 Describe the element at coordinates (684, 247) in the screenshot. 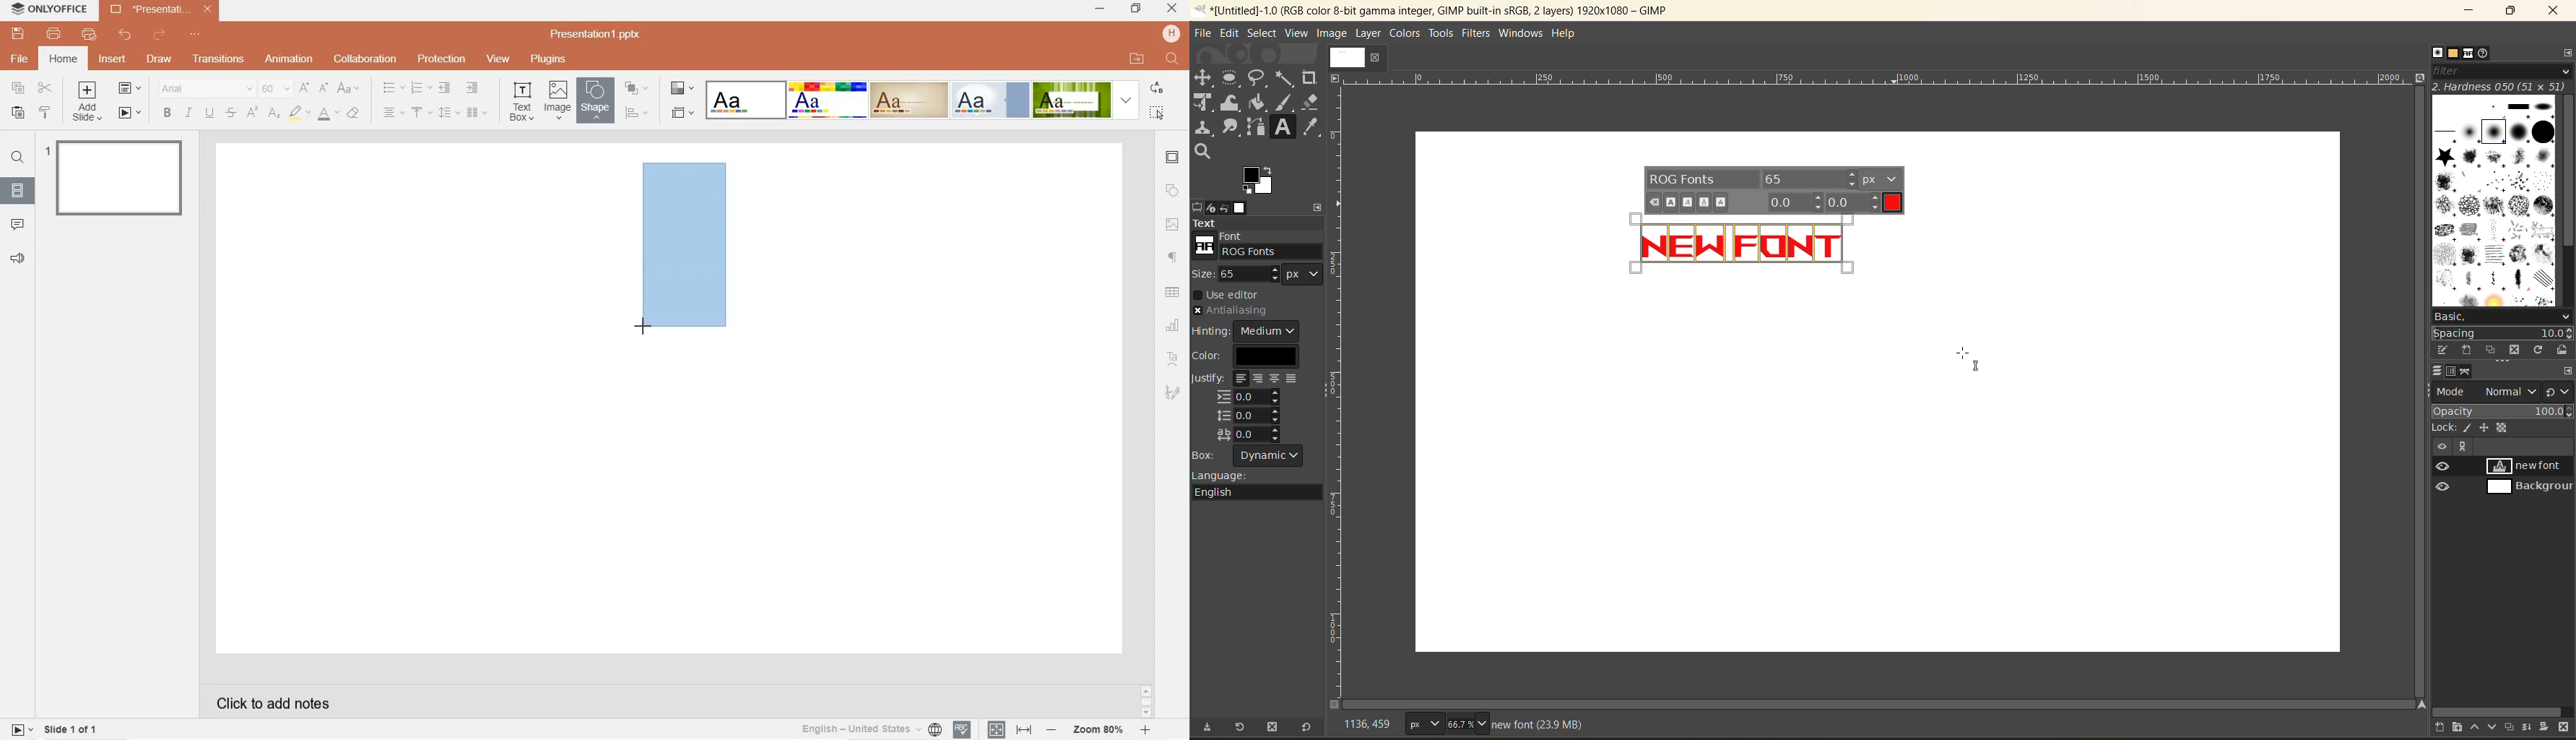

I see `mock rectangle shape` at that location.